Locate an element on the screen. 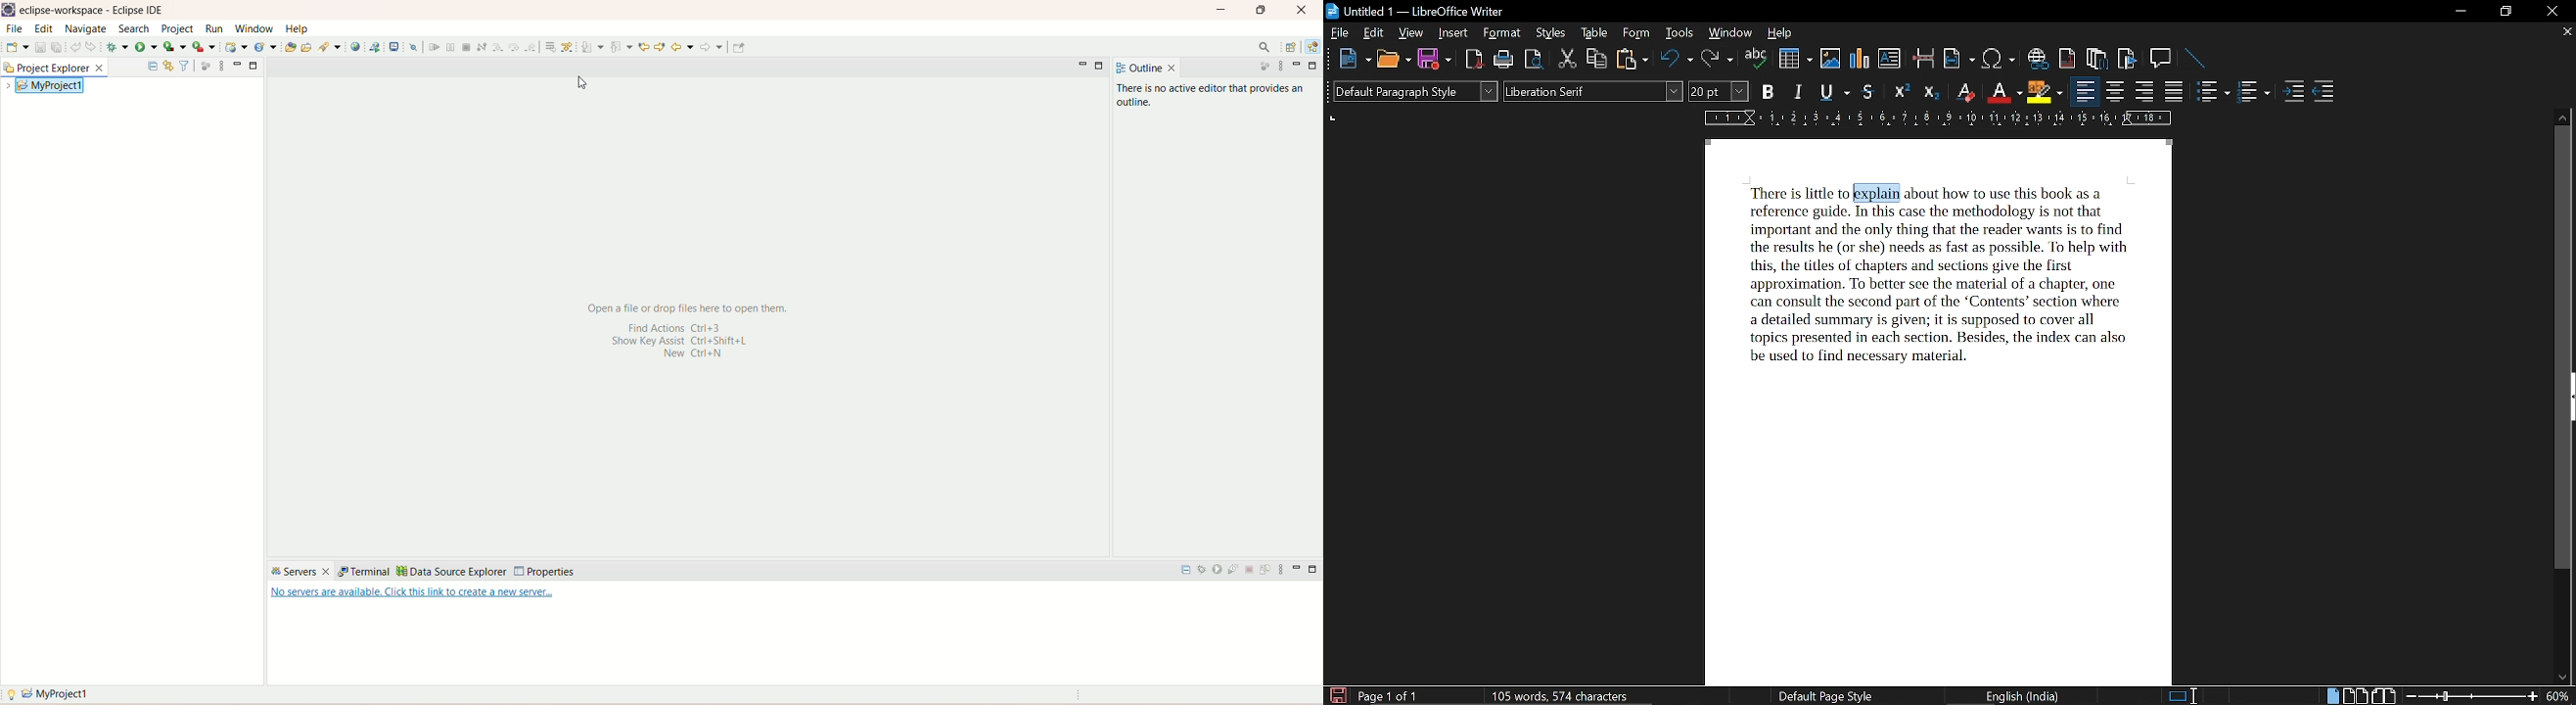 The height and width of the screenshot is (728, 2576). English (India) is located at coordinates (2026, 695).